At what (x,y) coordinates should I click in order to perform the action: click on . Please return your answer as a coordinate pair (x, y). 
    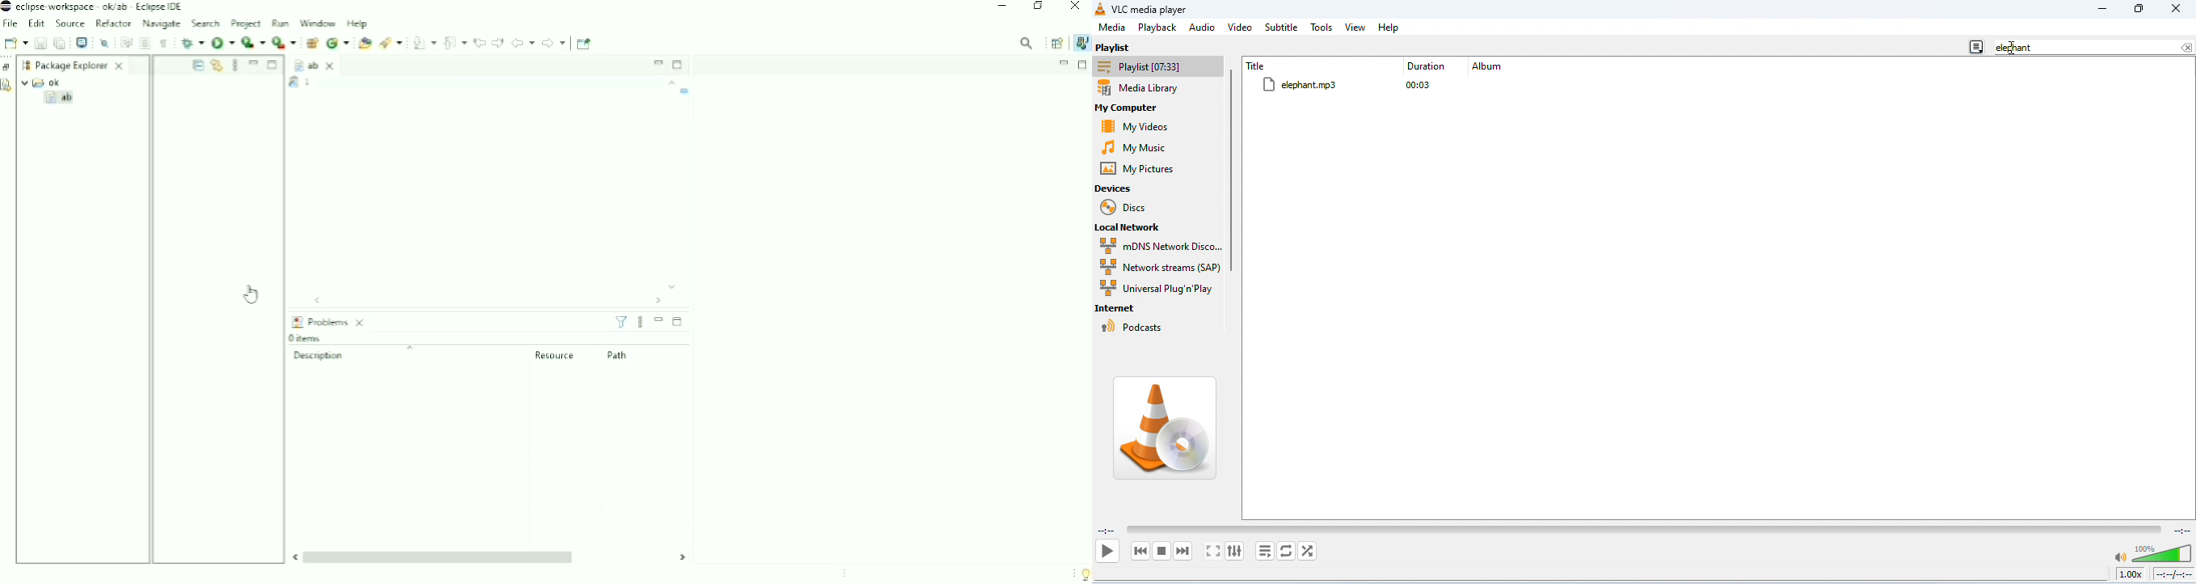
    Looking at the image, I should click on (2139, 9).